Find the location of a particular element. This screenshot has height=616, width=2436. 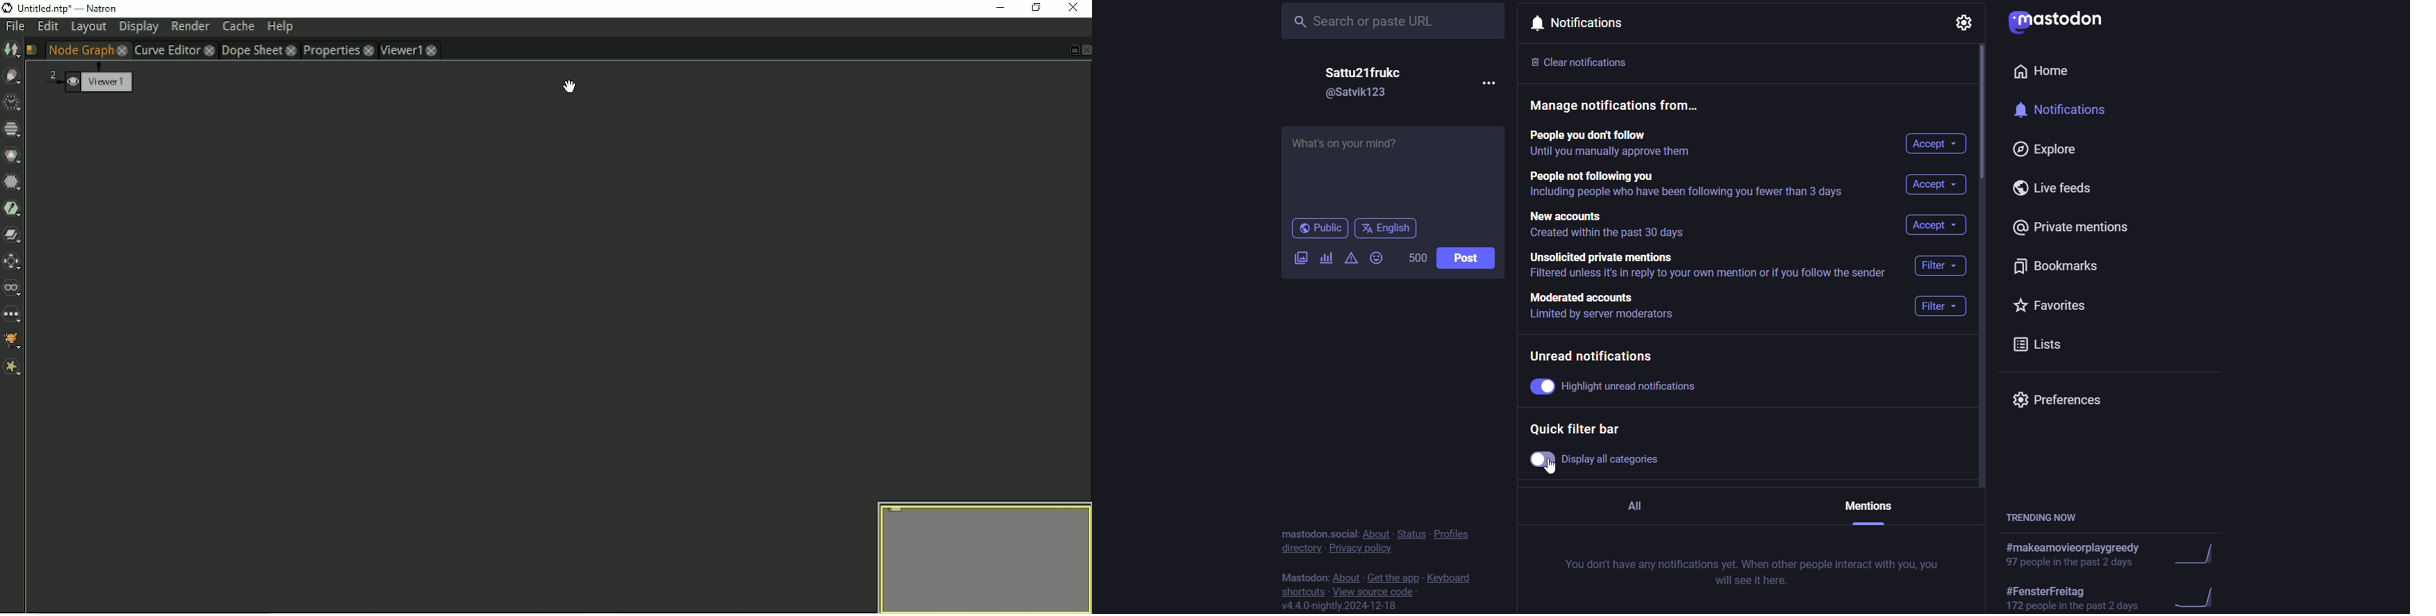

trending graph is located at coordinates (2197, 554).